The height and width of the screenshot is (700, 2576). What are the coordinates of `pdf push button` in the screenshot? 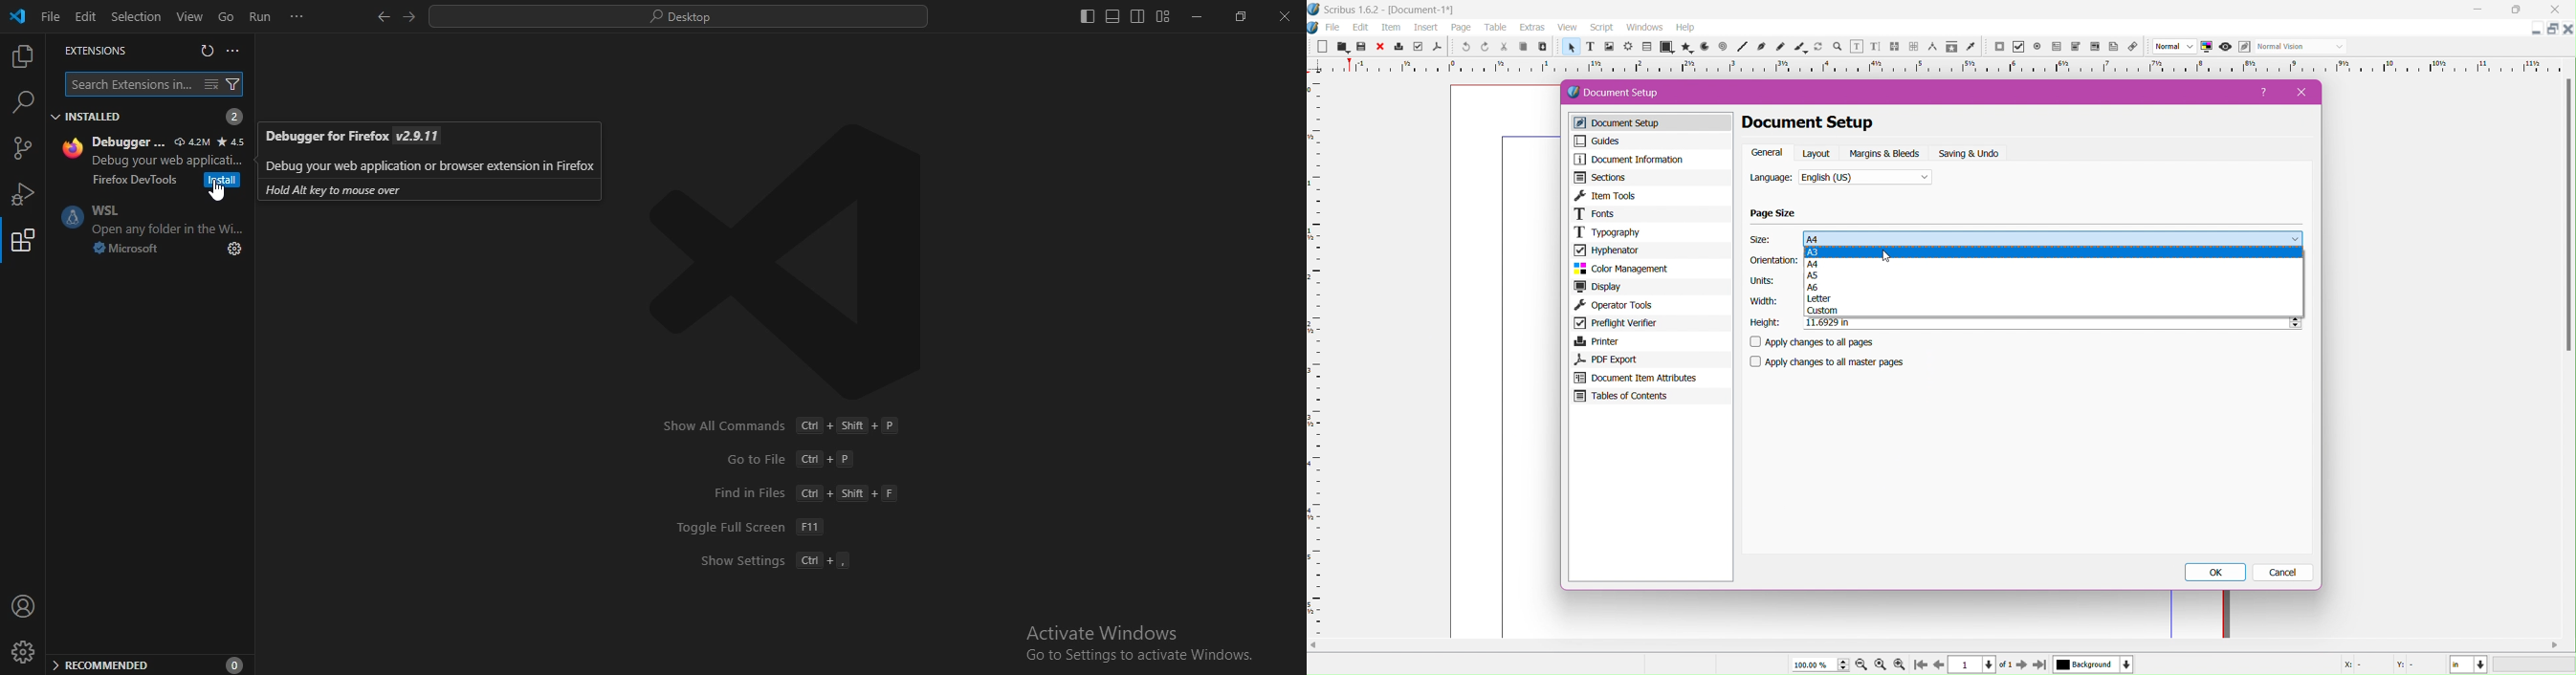 It's located at (1999, 47).